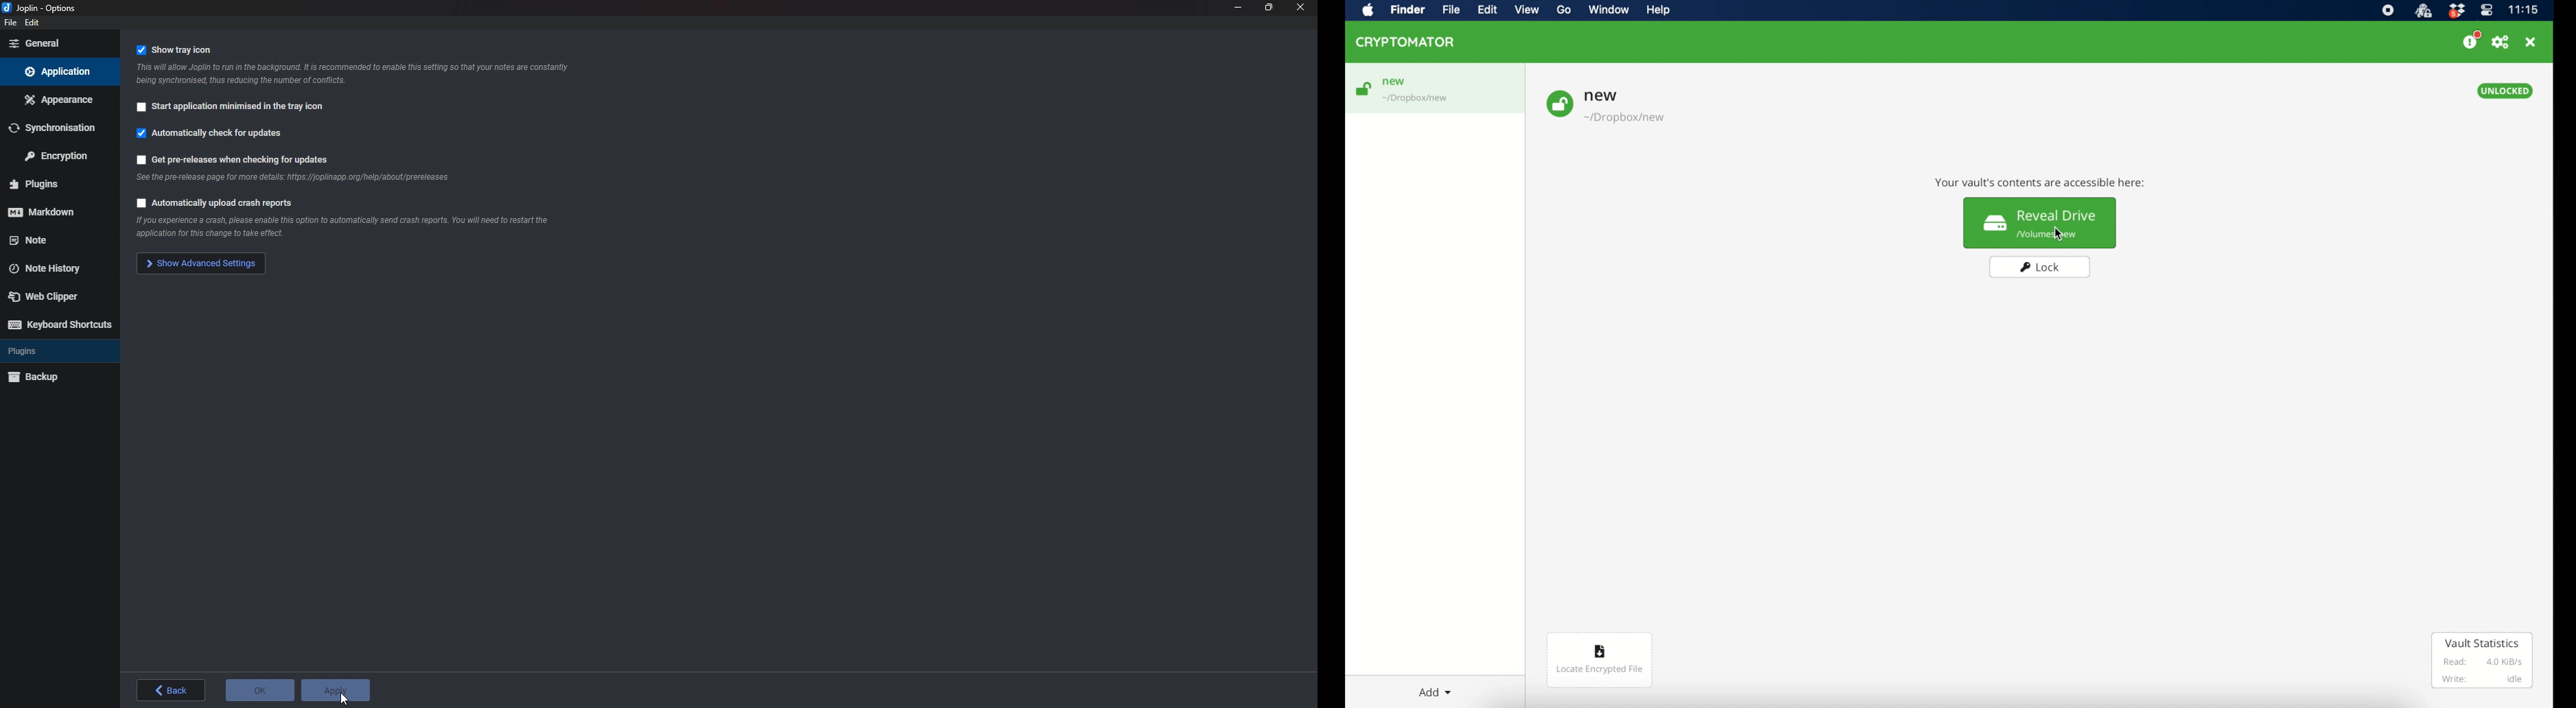  I want to click on resize, so click(1269, 8).